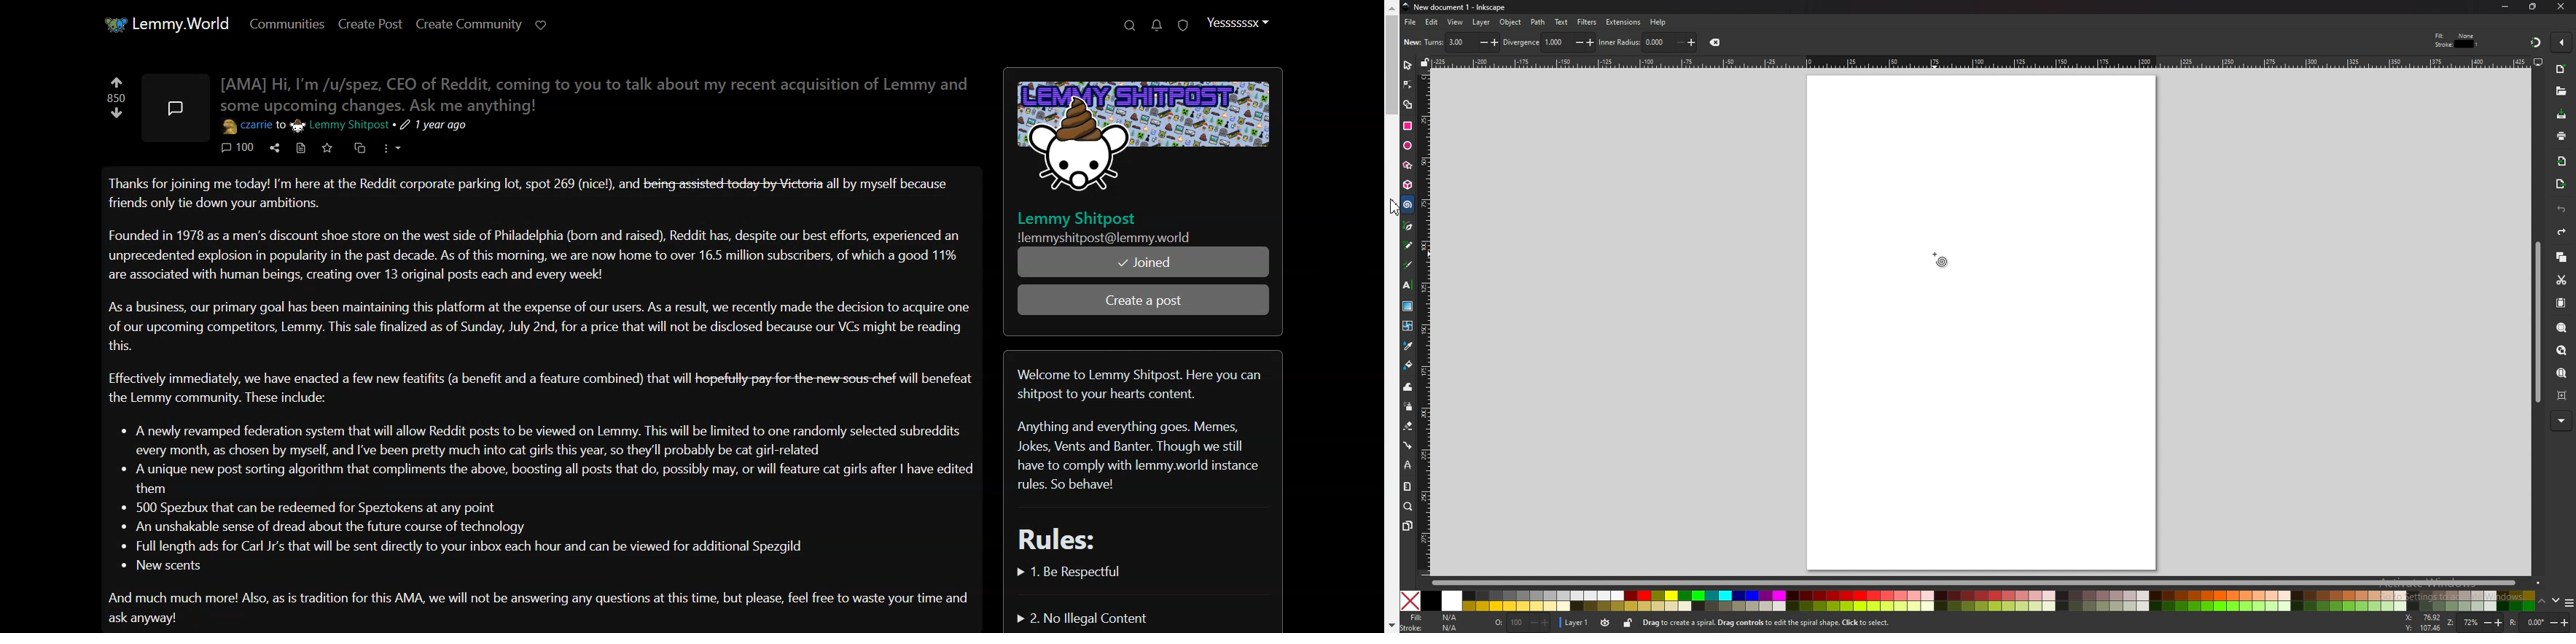 This screenshot has height=644, width=2576. Describe the element at coordinates (1411, 23) in the screenshot. I see `file` at that location.